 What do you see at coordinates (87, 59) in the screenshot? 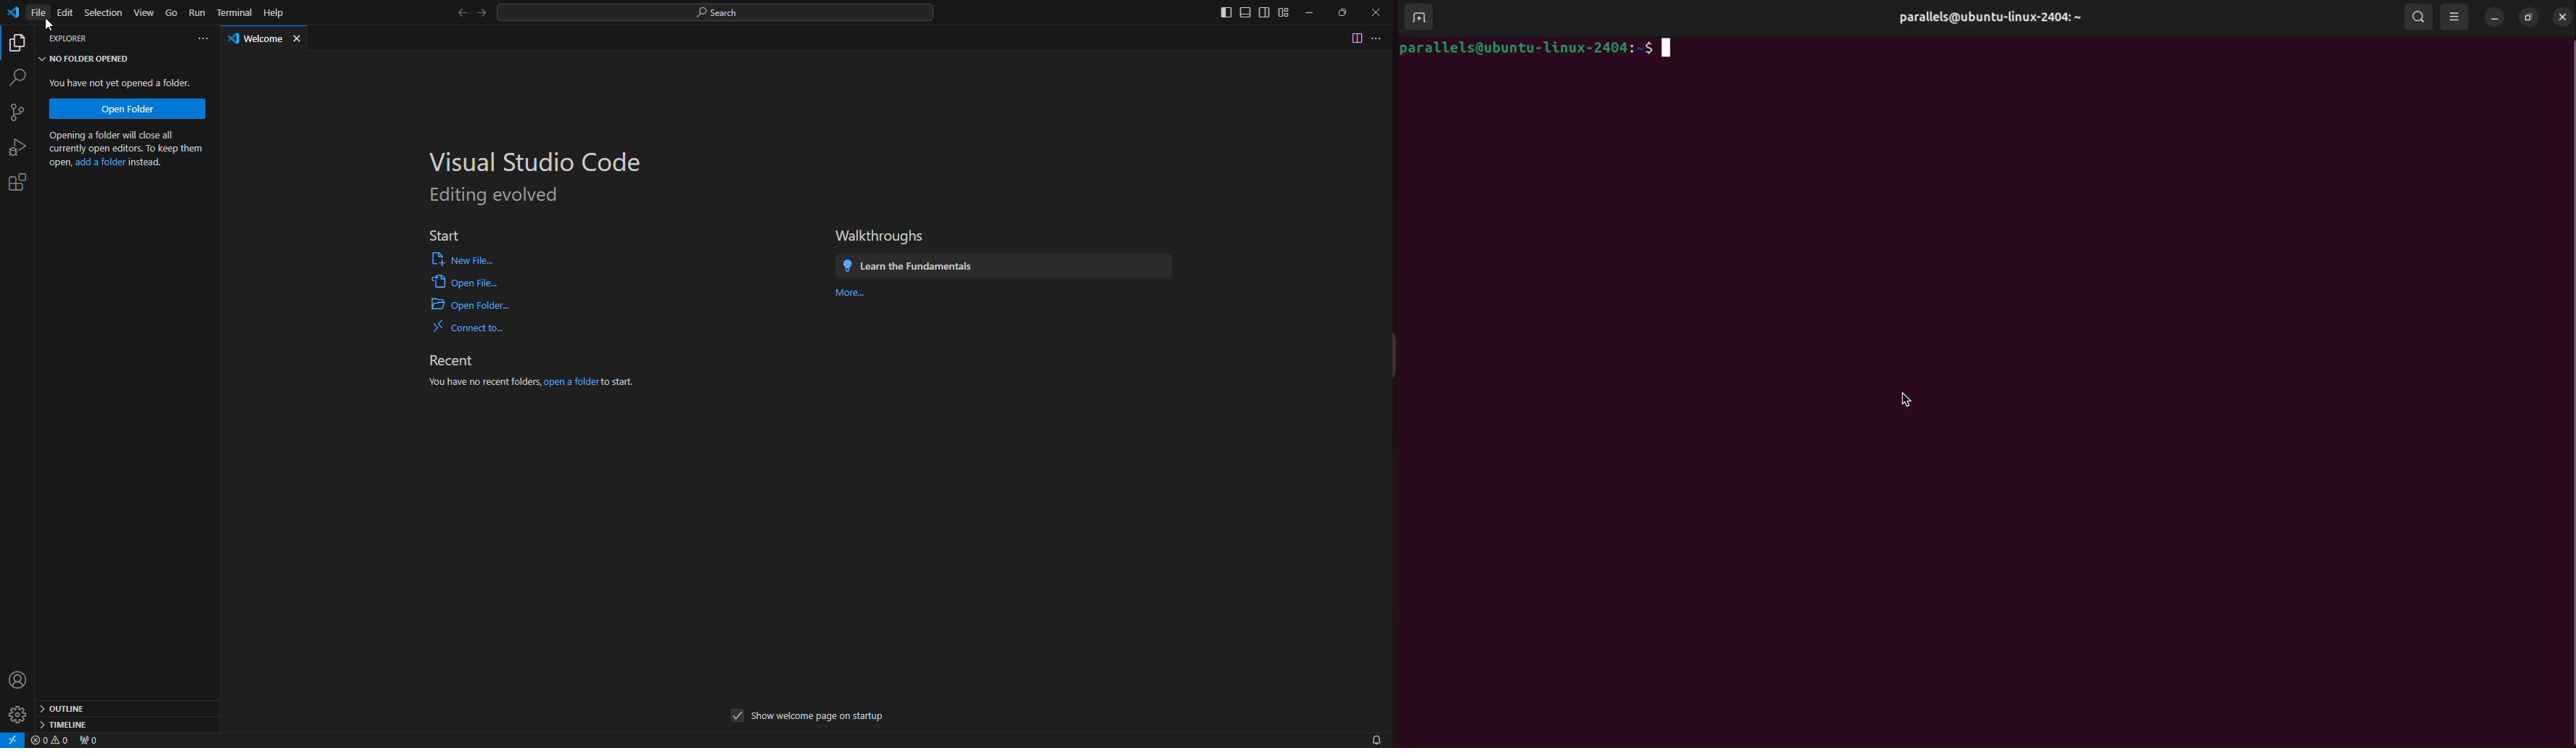
I see `no folder opened` at bounding box center [87, 59].